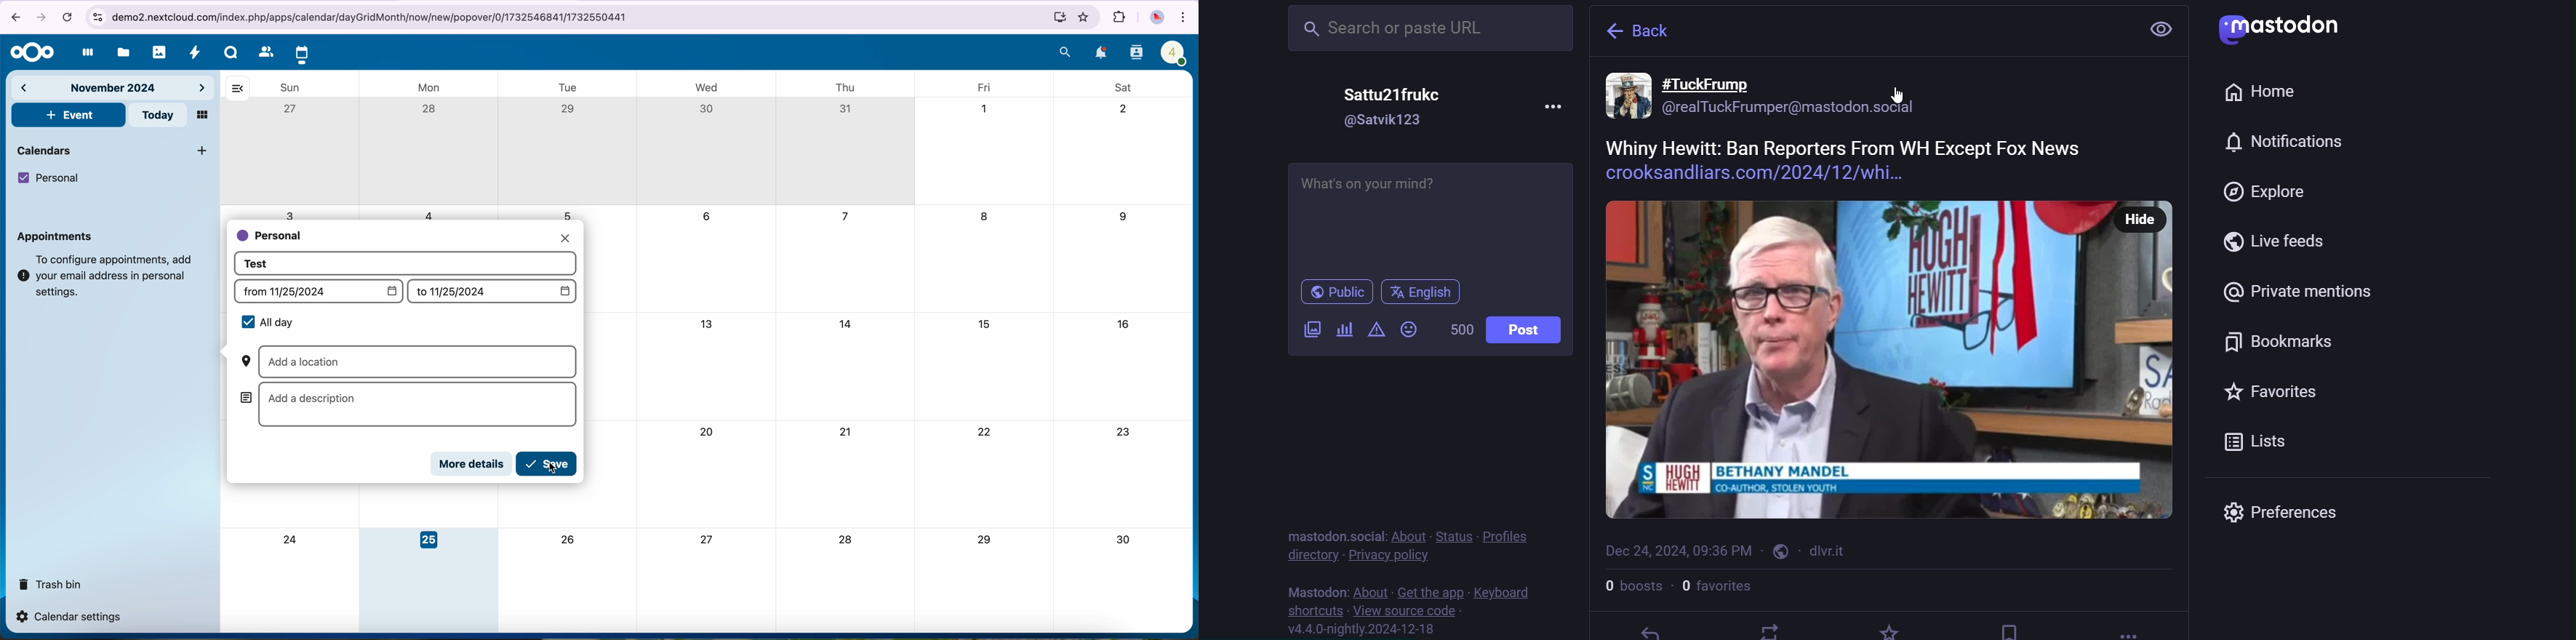 The width and height of the screenshot is (2576, 644). I want to click on note, so click(107, 276).